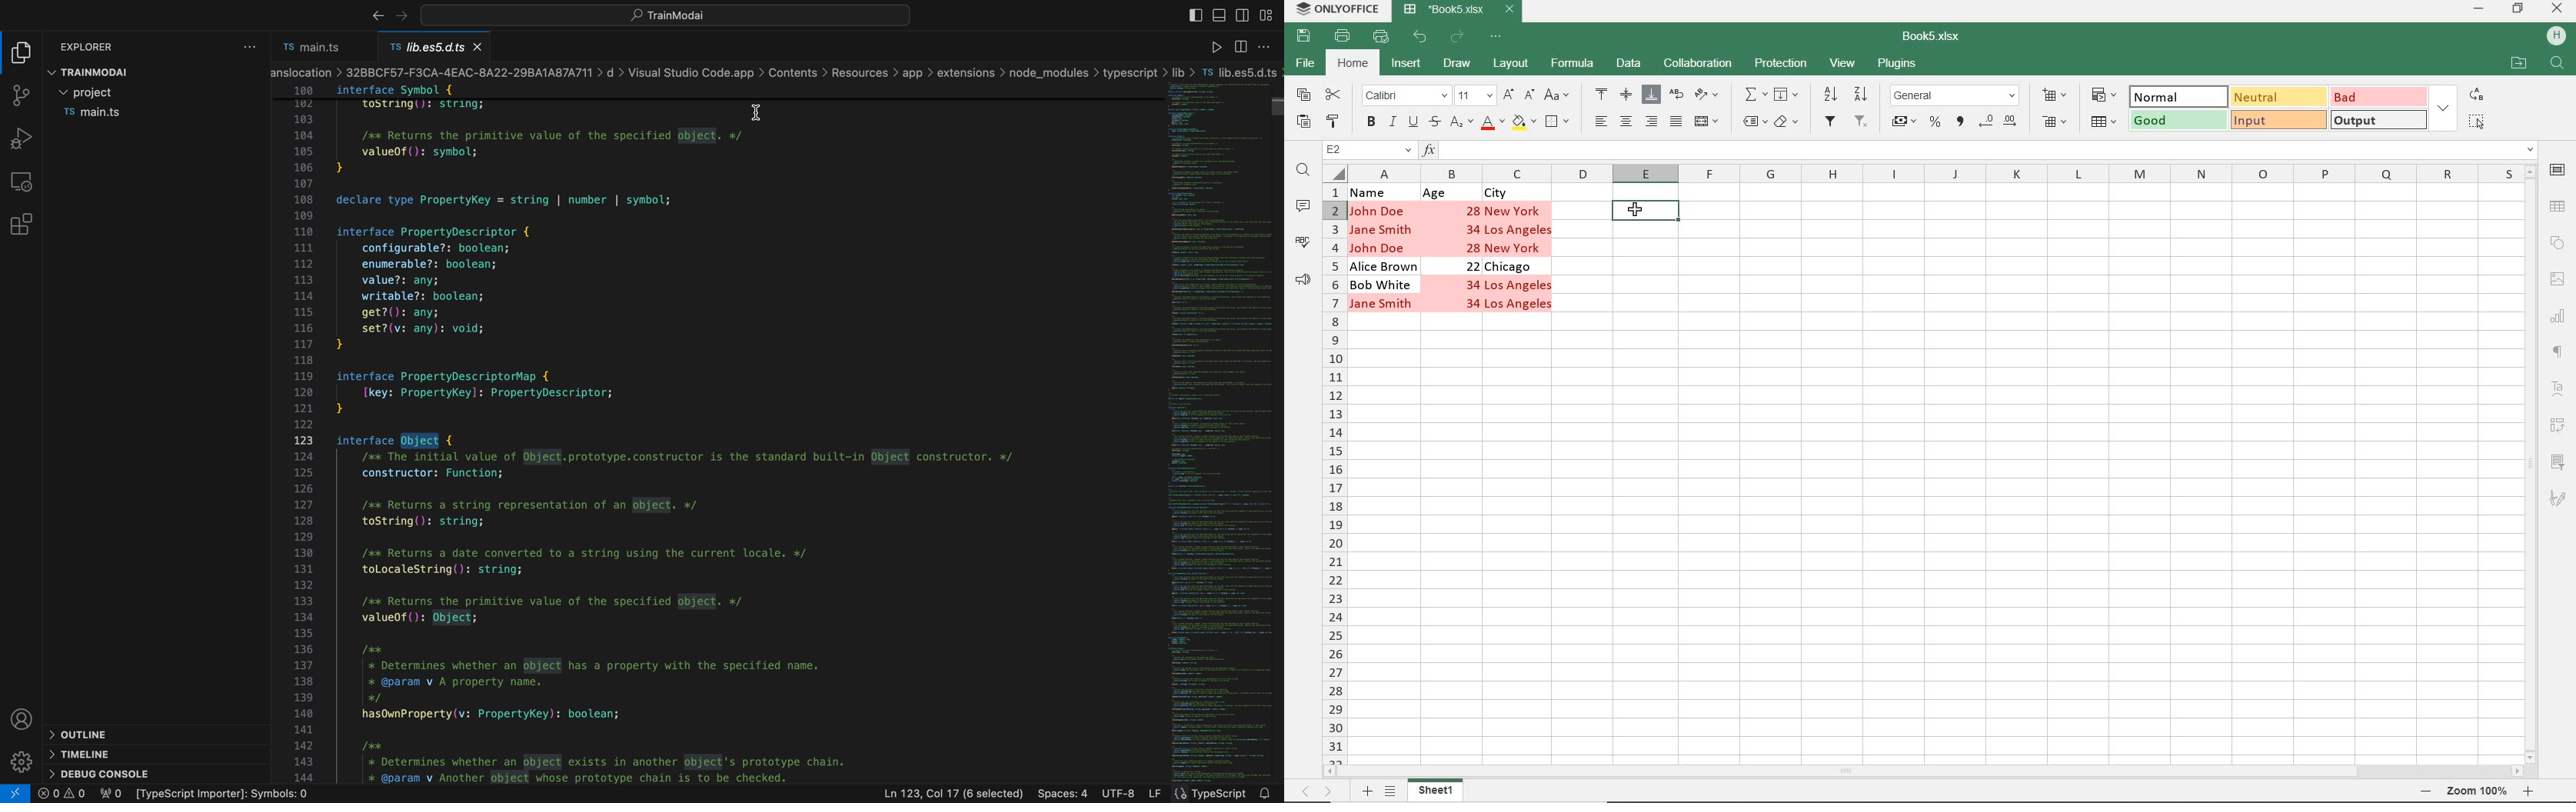 The width and height of the screenshot is (2576, 812). Describe the element at coordinates (1413, 123) in the screenshot. I see `UNDERLINE` at that location.